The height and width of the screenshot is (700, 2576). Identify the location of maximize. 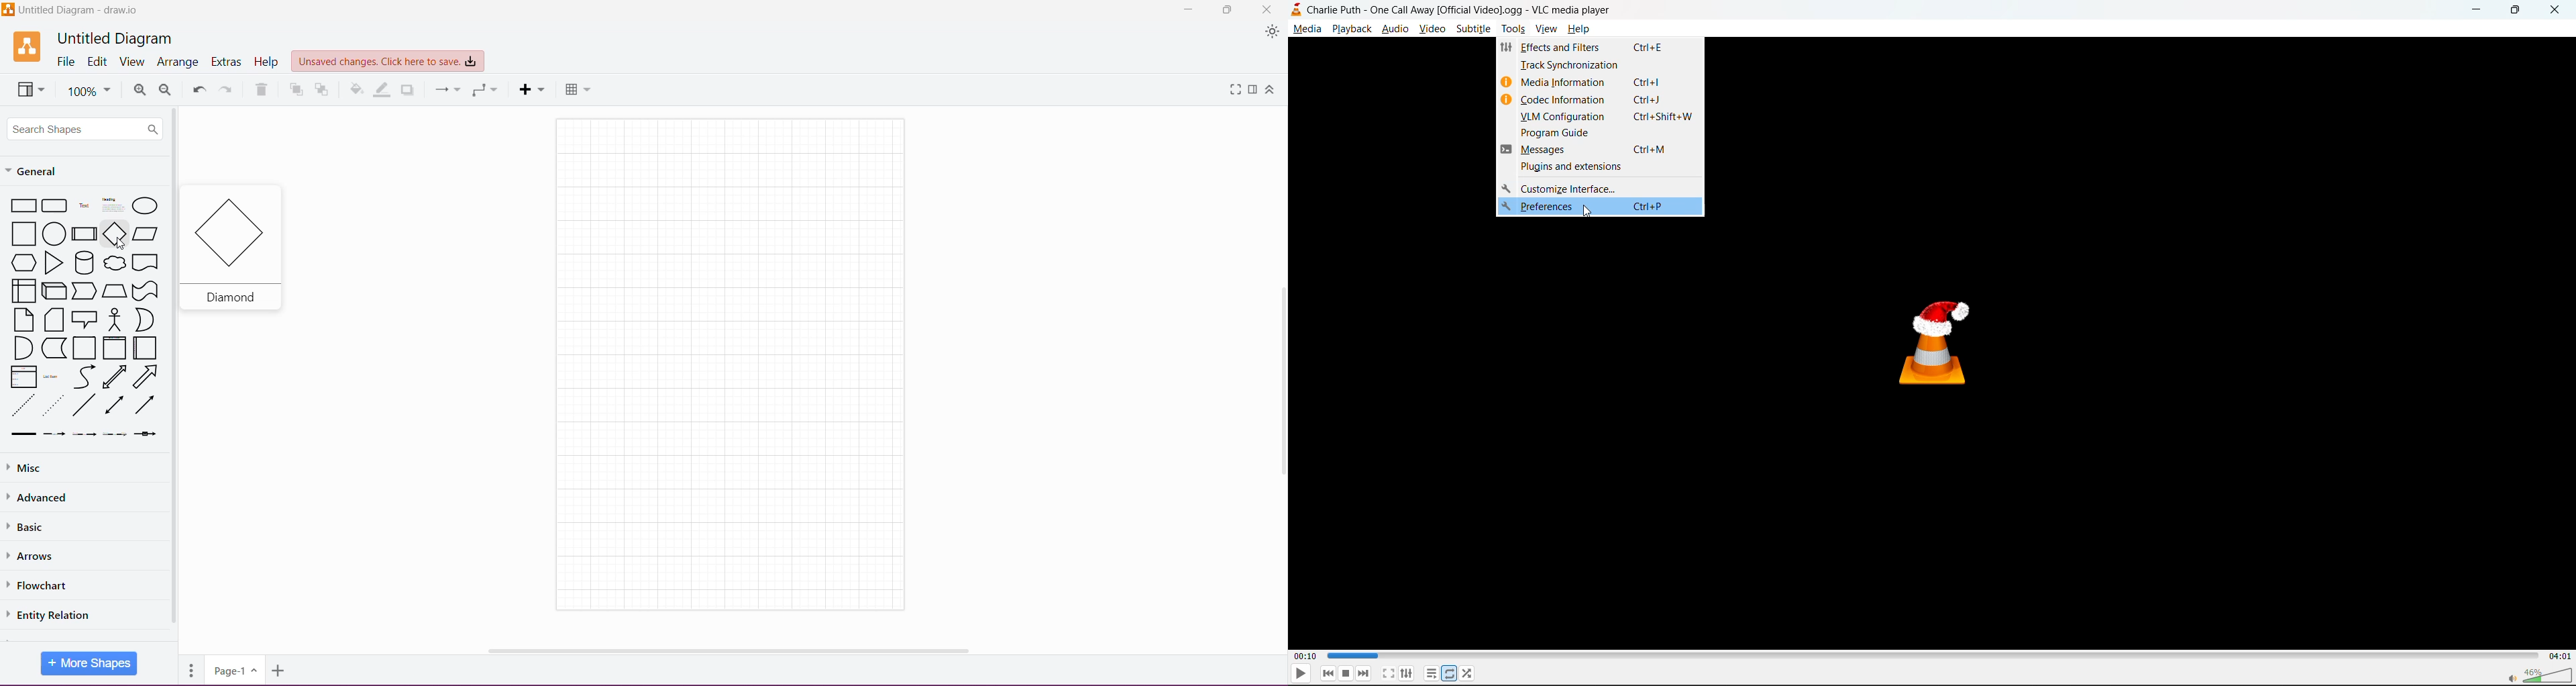
(2518, 9).